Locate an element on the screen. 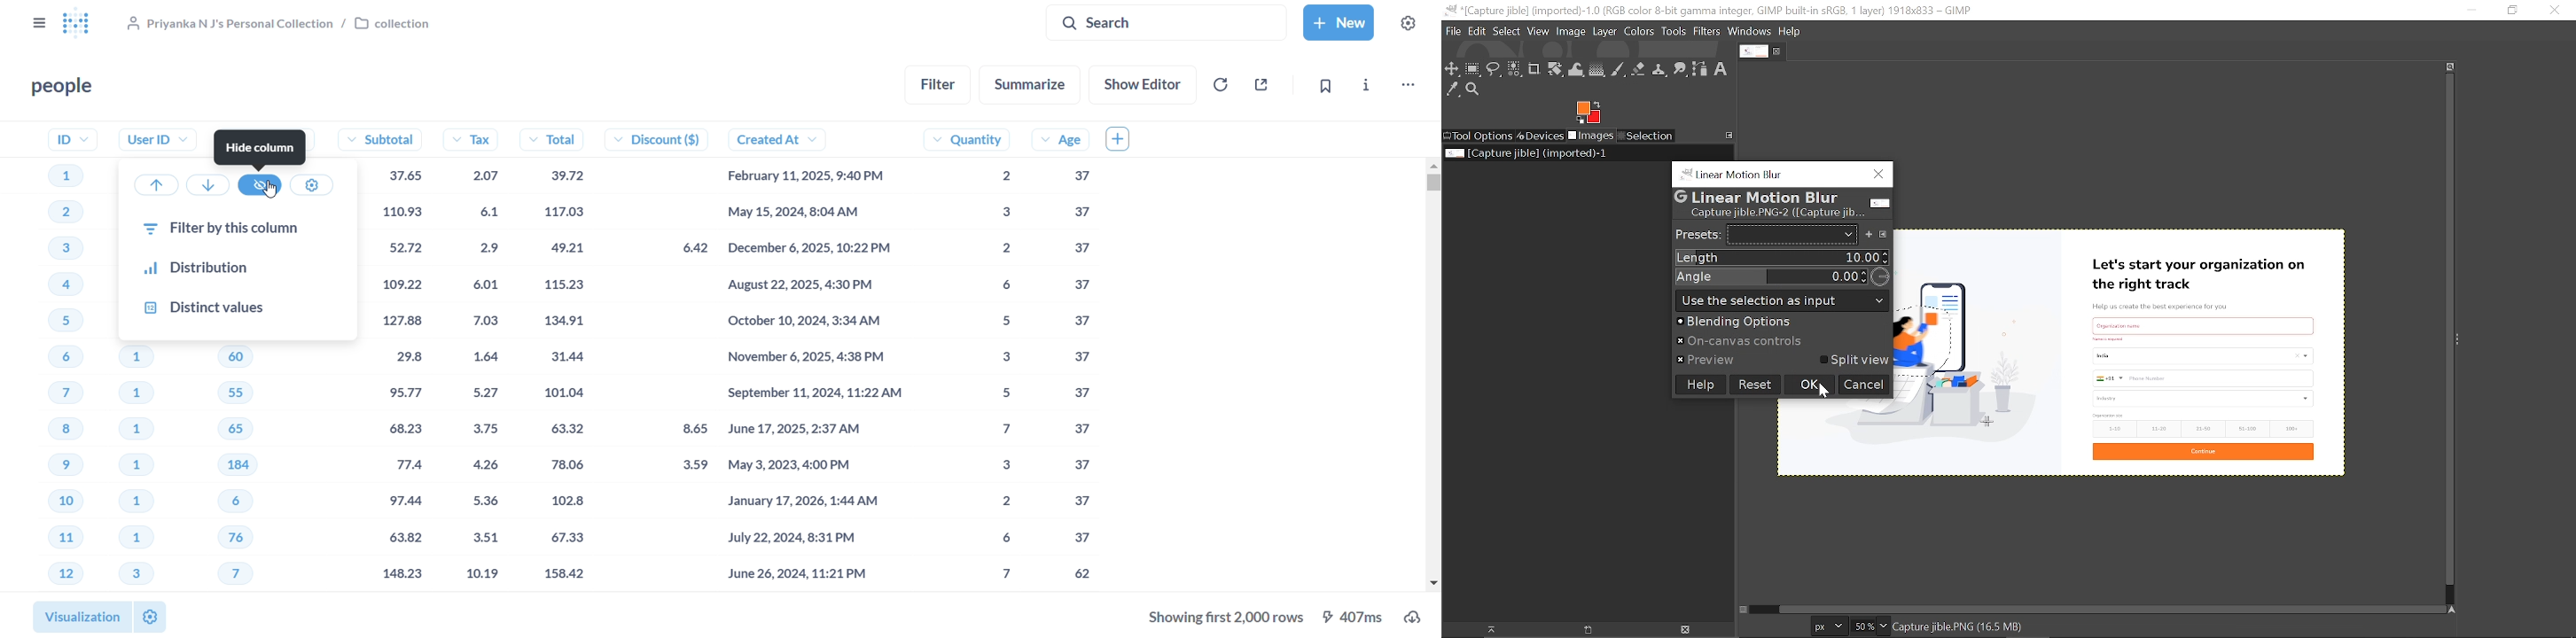  info is located at coordinates (1366, 84).